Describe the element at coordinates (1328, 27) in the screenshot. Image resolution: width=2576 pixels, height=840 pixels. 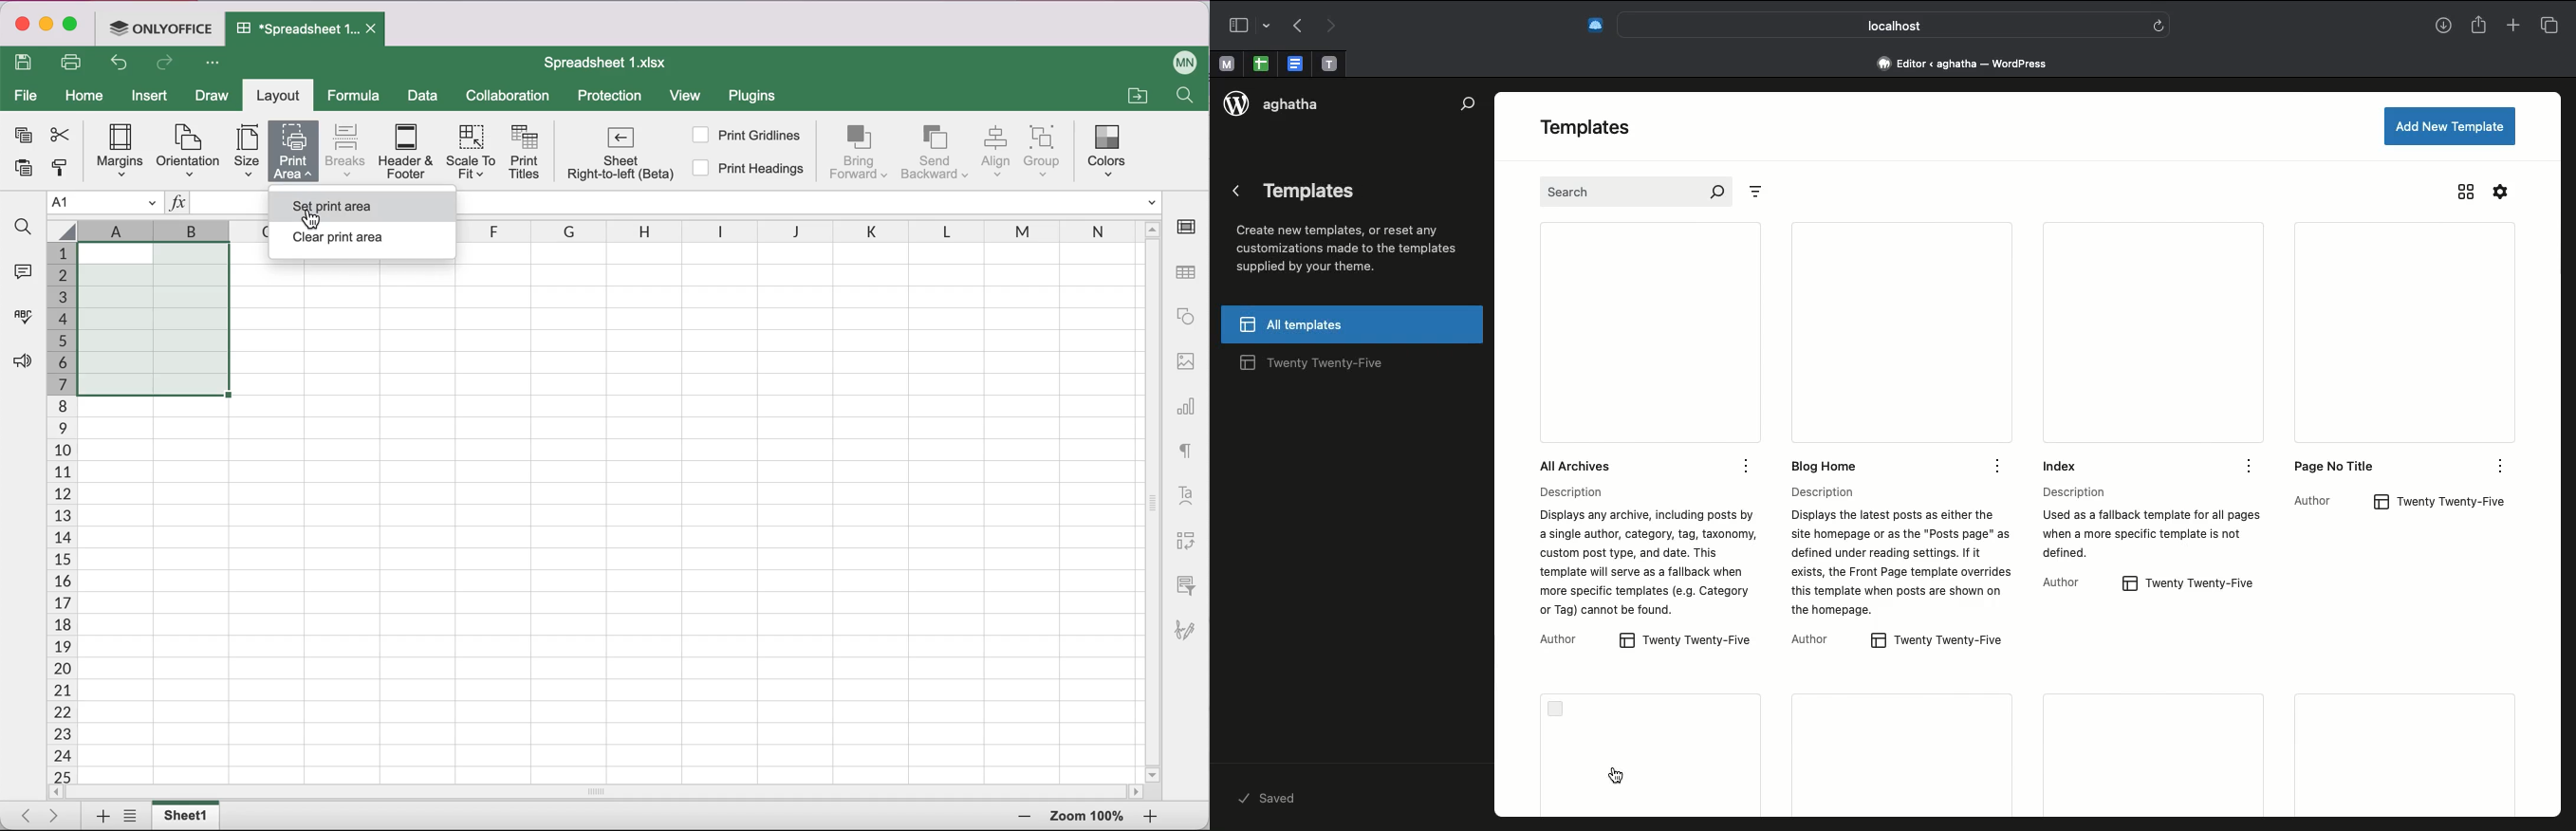
I see `Redo` at that location.